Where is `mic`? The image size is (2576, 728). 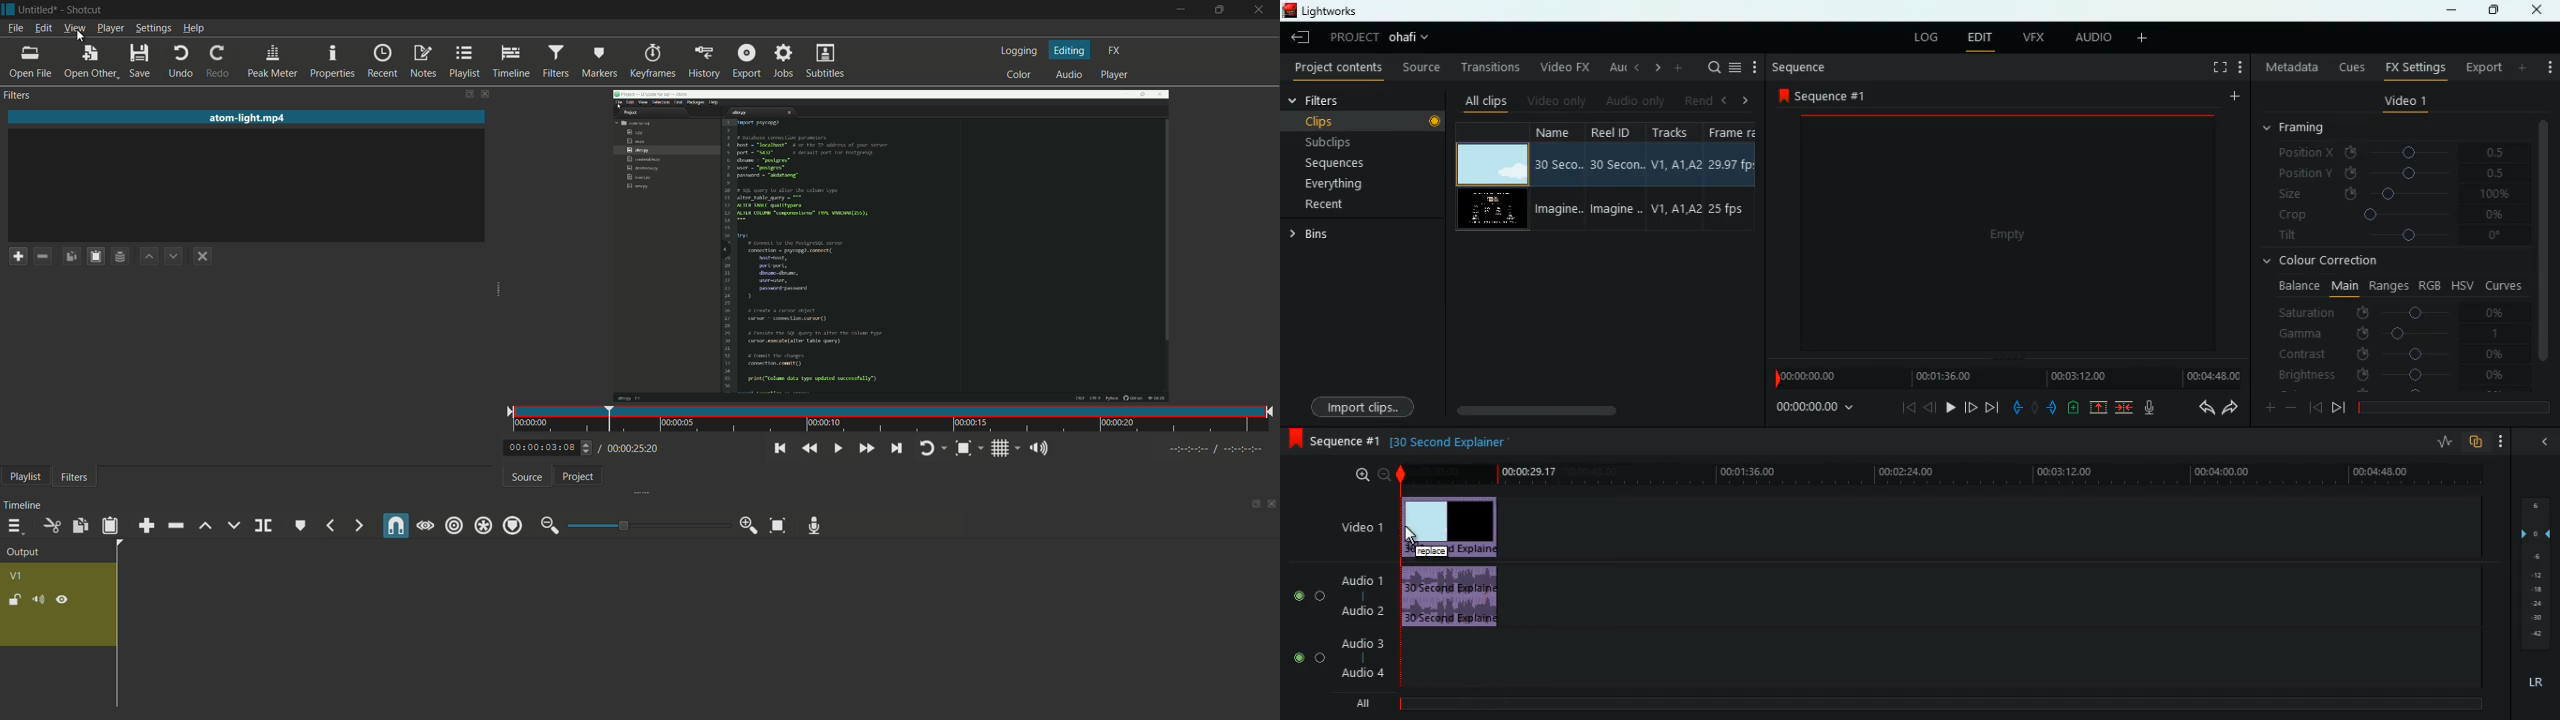
mic is located at coordinates (2148, 409).